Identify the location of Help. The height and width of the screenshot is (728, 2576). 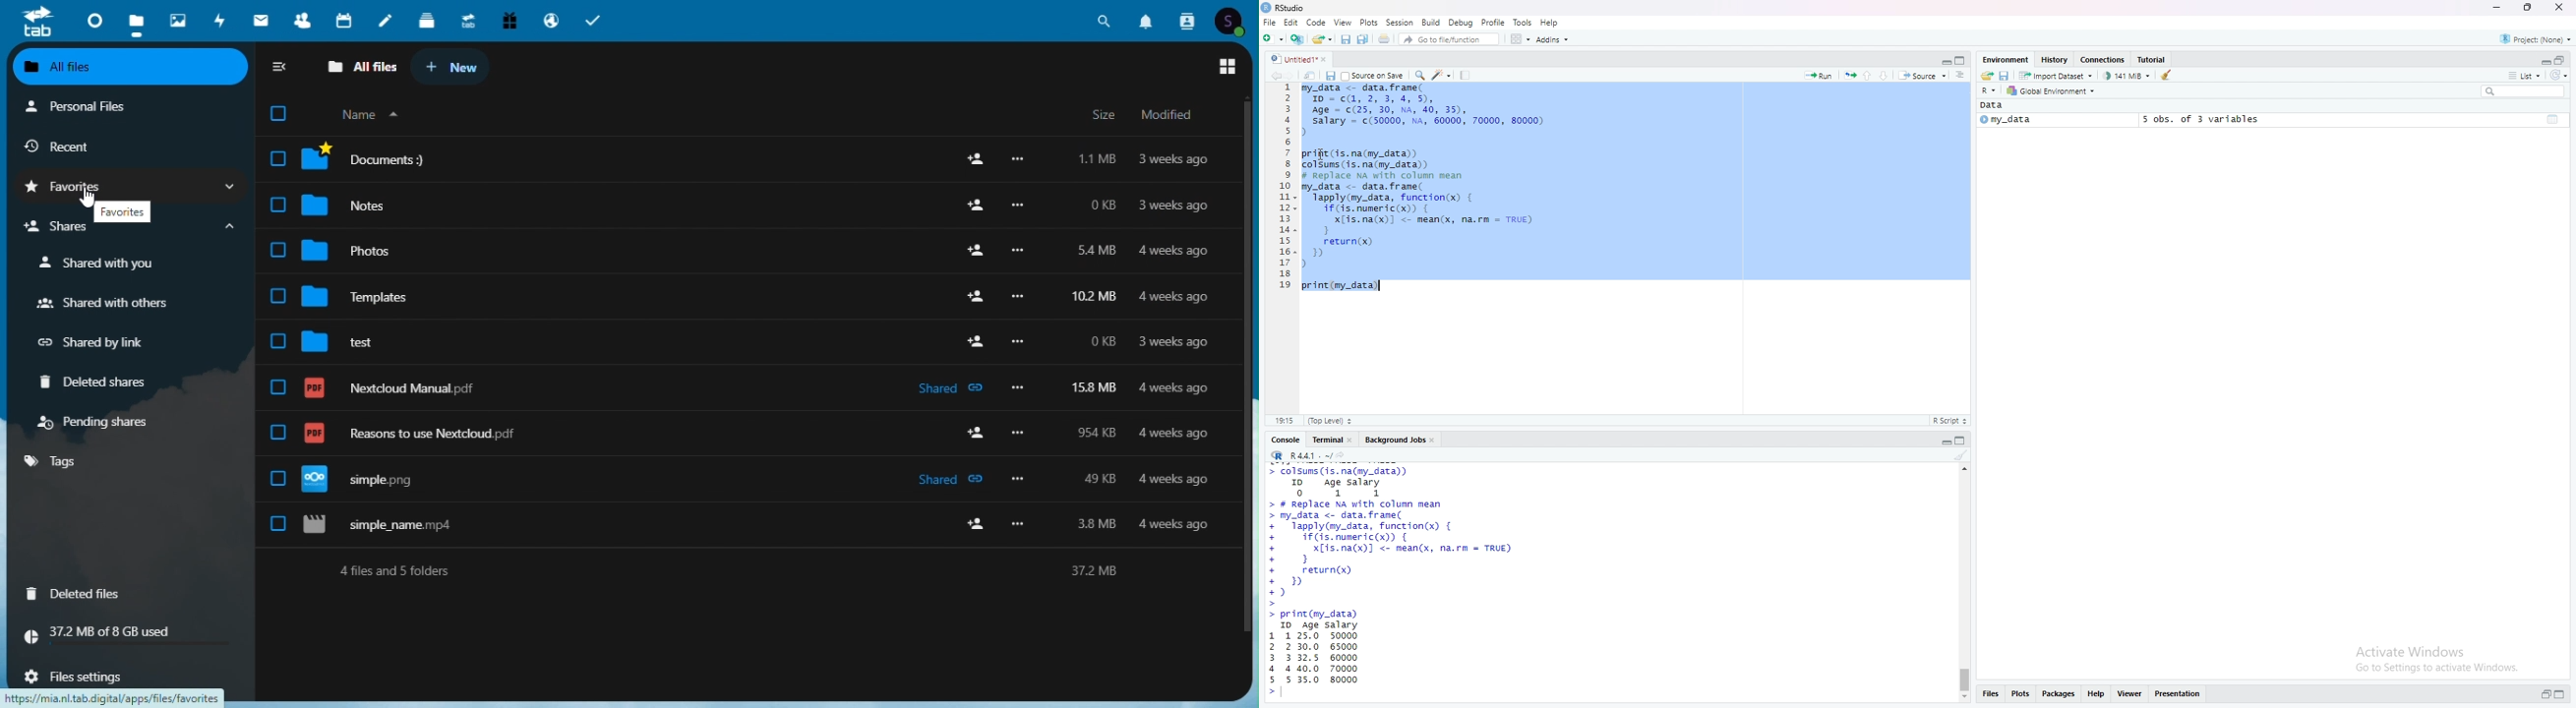
(1550, 22).